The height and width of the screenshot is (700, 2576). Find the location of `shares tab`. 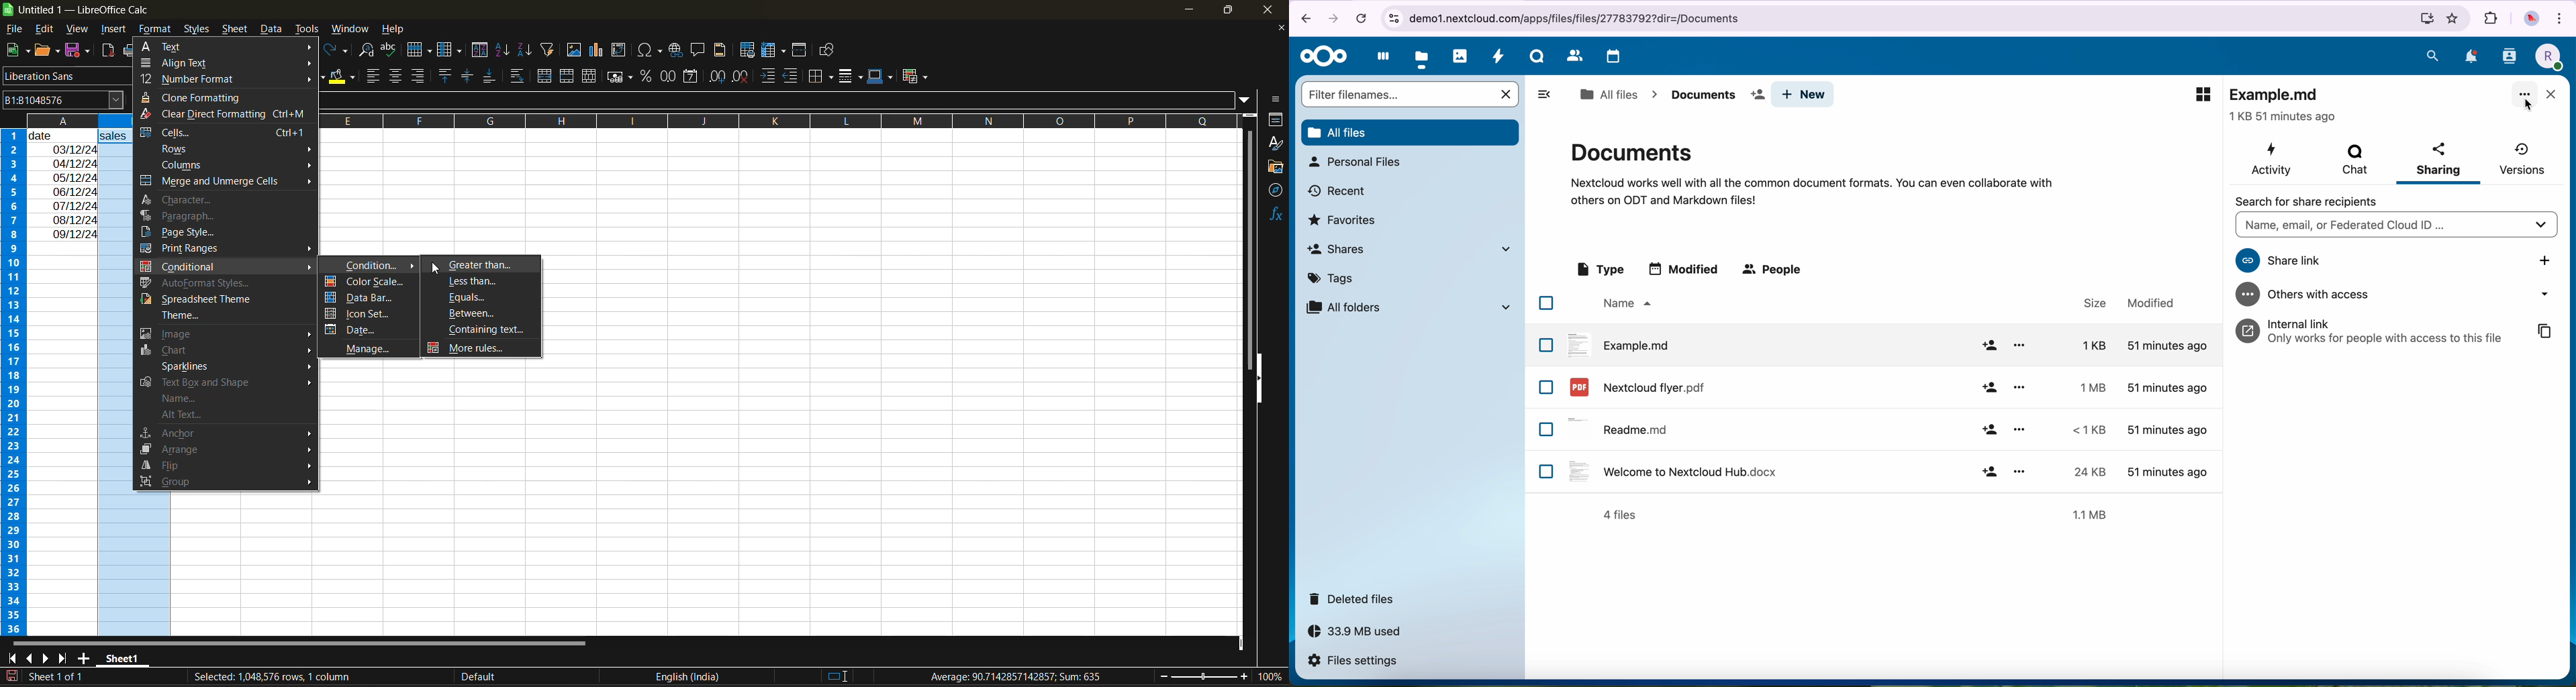

shares tab is located at coordinates (1413, 249).